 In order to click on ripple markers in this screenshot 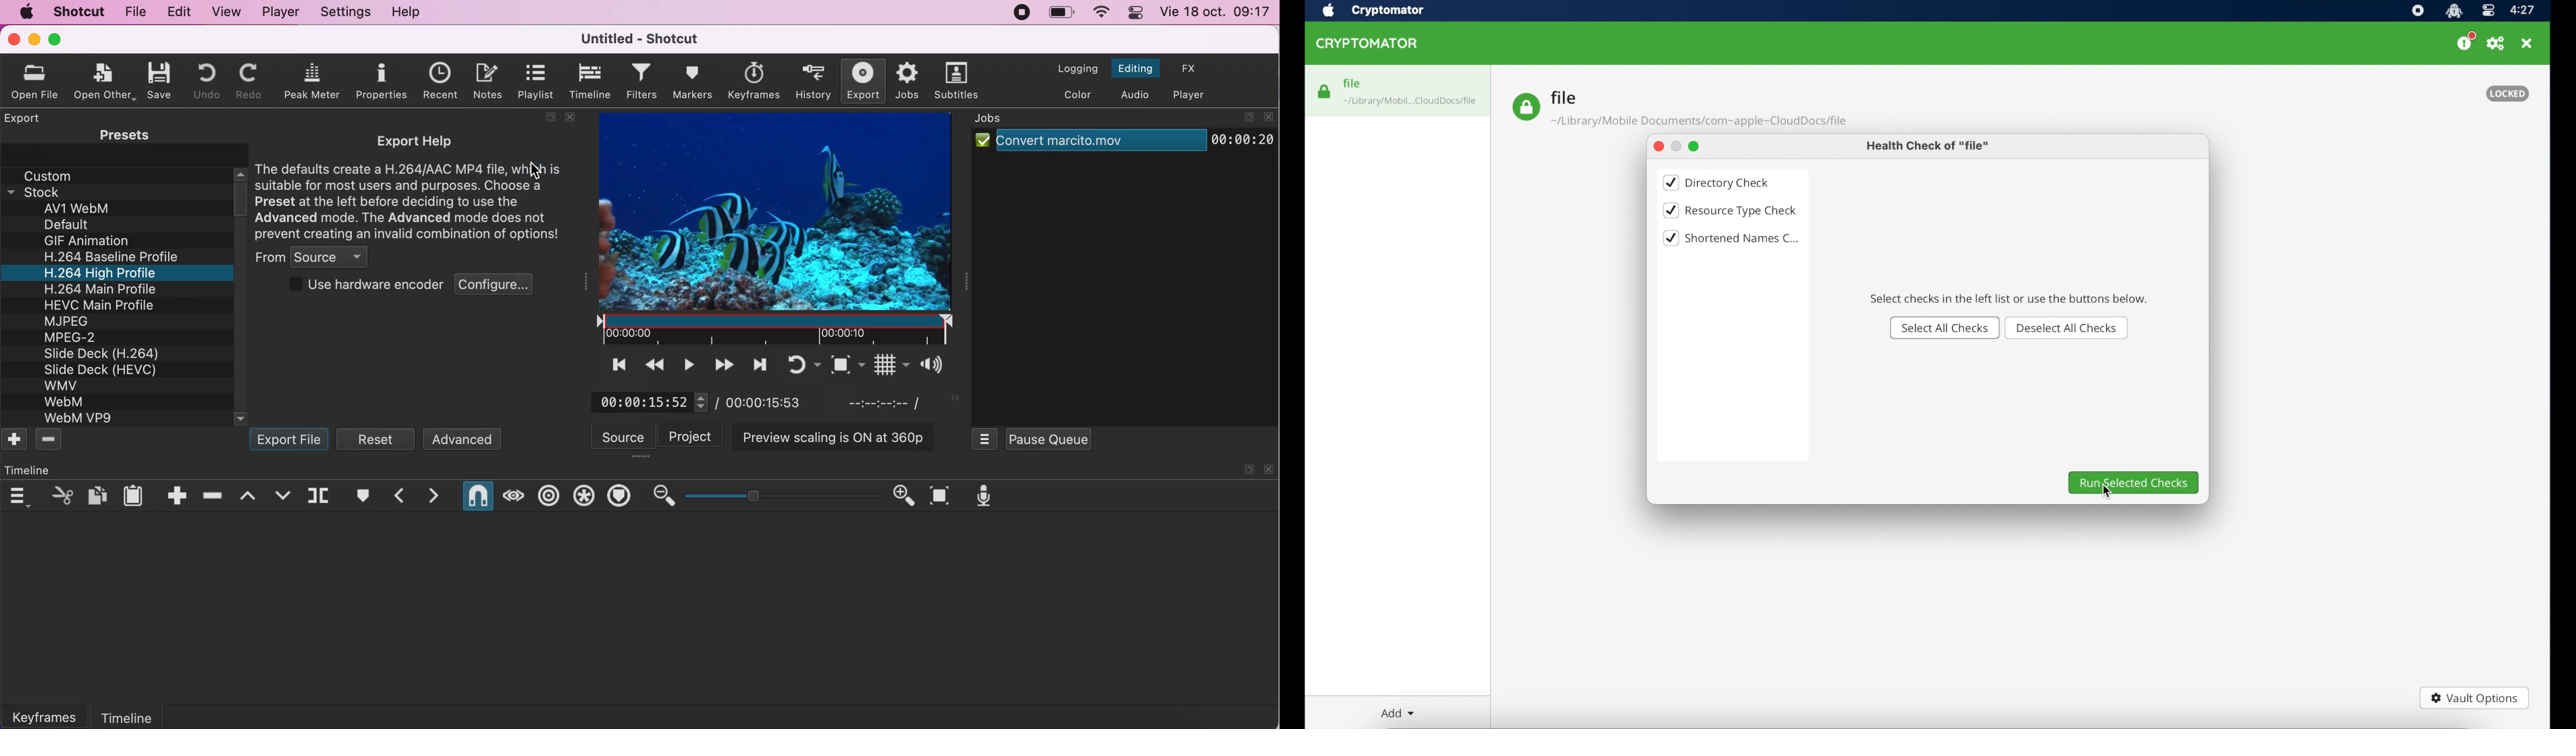, I will do `click(620, 496)`.